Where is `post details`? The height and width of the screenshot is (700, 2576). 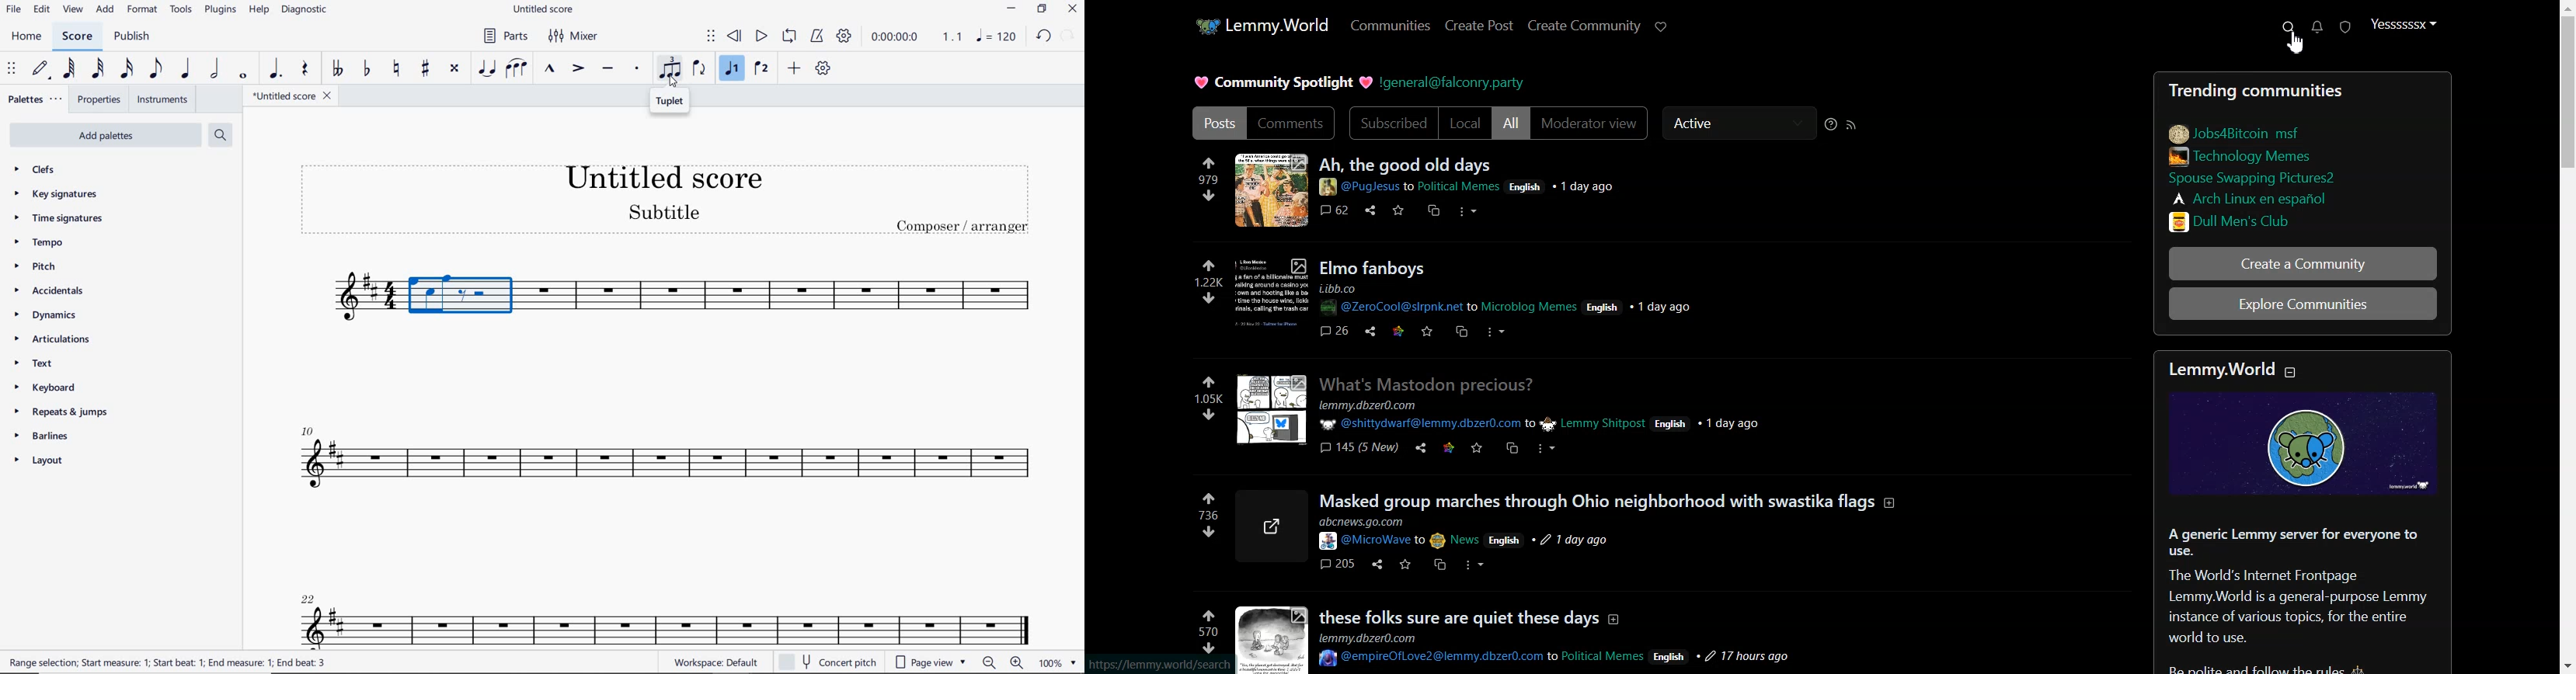 post details is located at coordinates (1547, 414).